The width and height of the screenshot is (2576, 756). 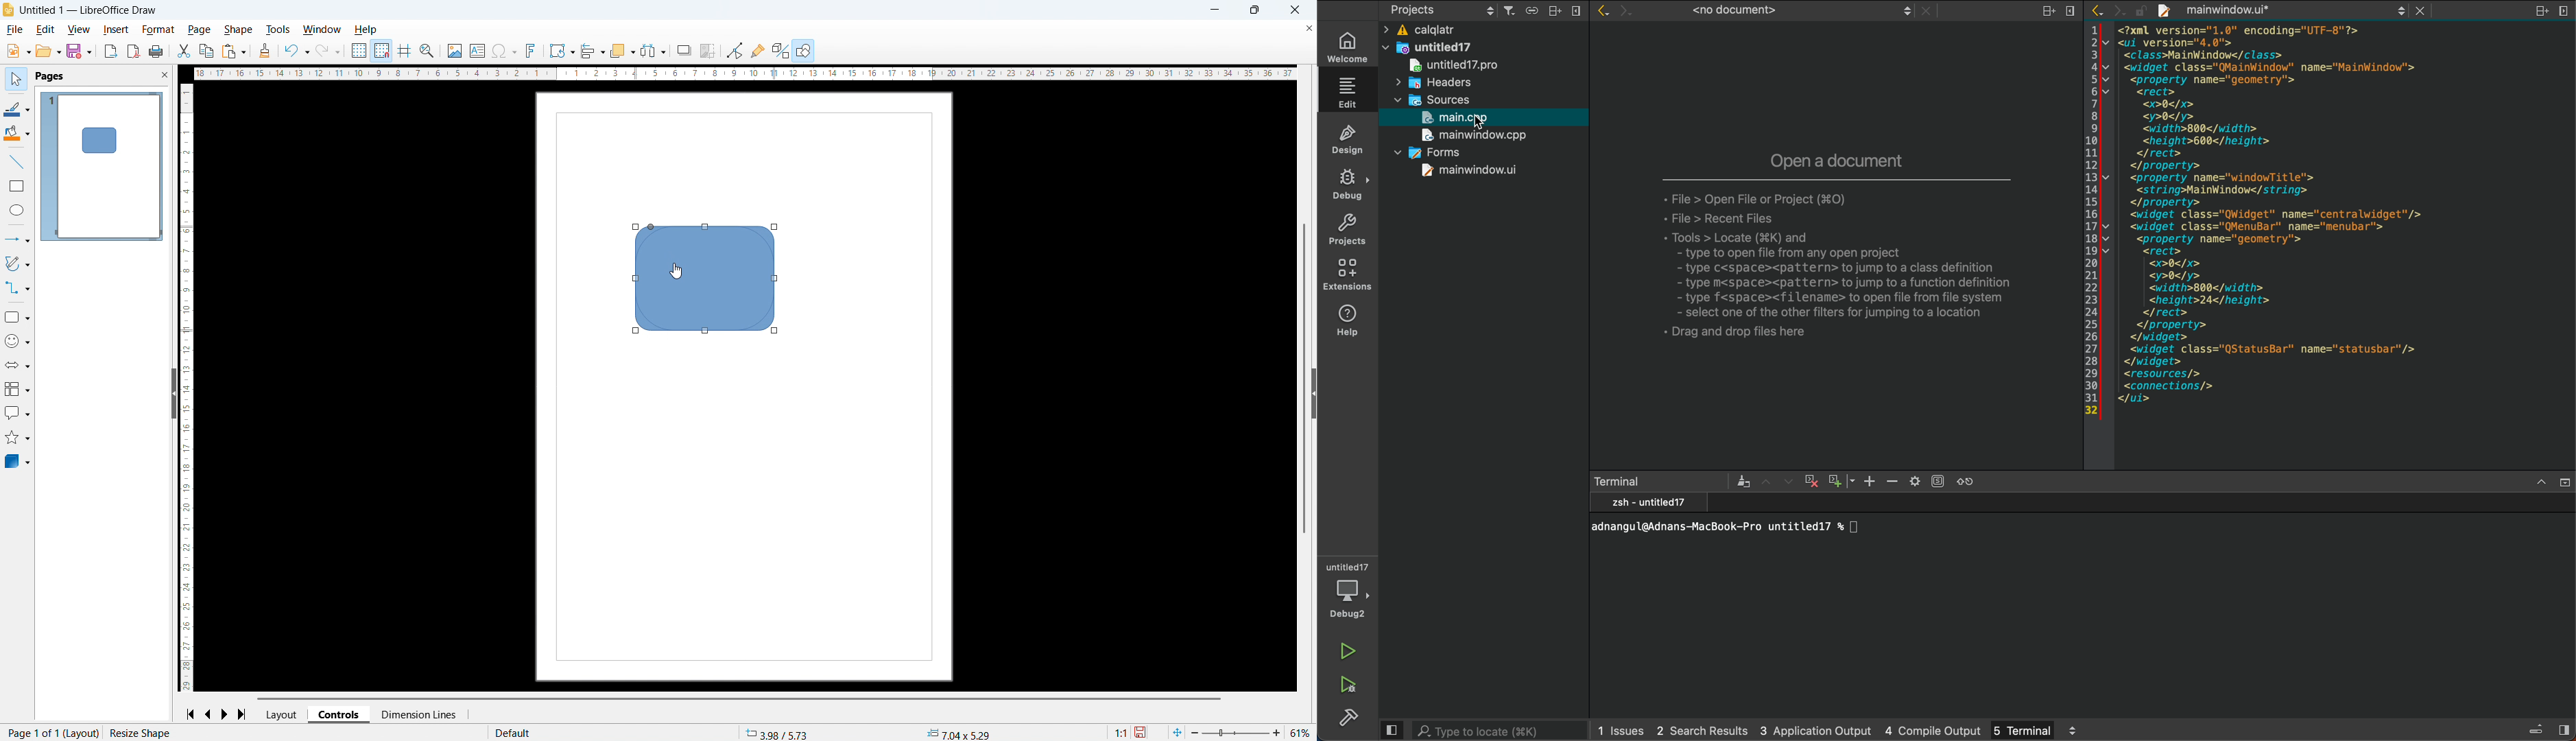 I want to click on Horizontal ruler , so click(x=741, y=73).